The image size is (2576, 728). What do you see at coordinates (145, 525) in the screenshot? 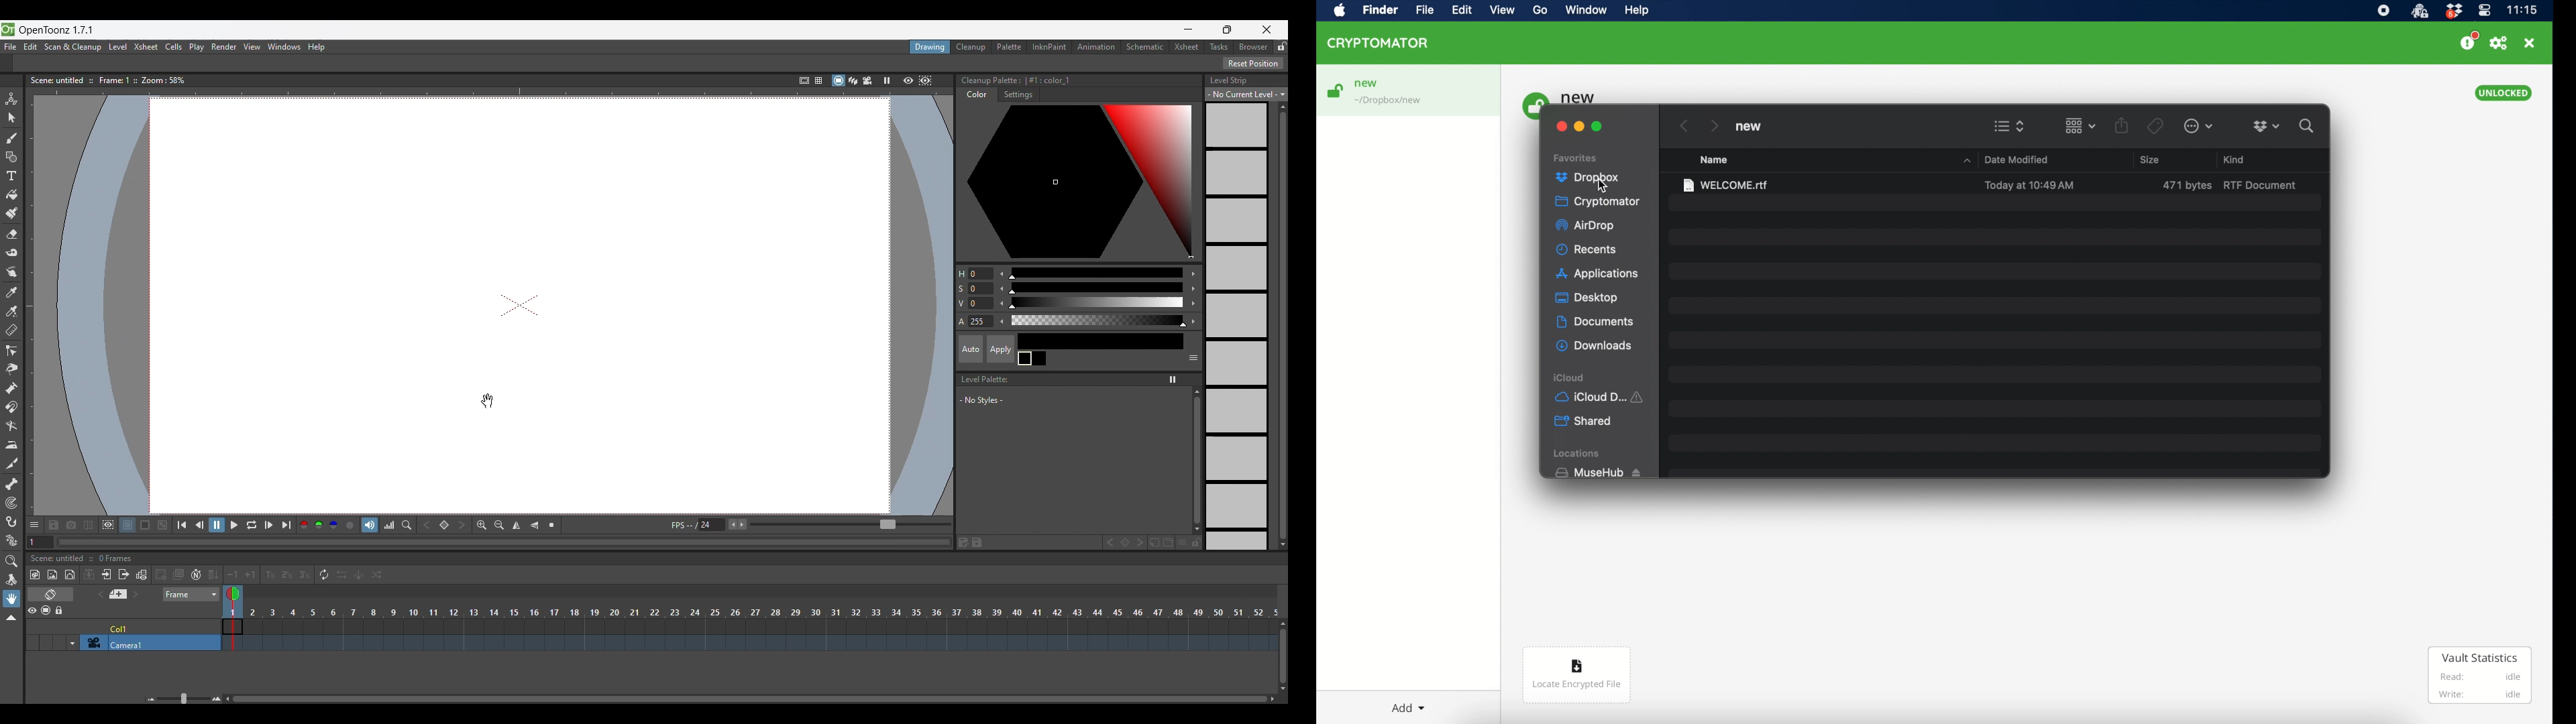
I see `Black background` at bounding box center [145, 525].